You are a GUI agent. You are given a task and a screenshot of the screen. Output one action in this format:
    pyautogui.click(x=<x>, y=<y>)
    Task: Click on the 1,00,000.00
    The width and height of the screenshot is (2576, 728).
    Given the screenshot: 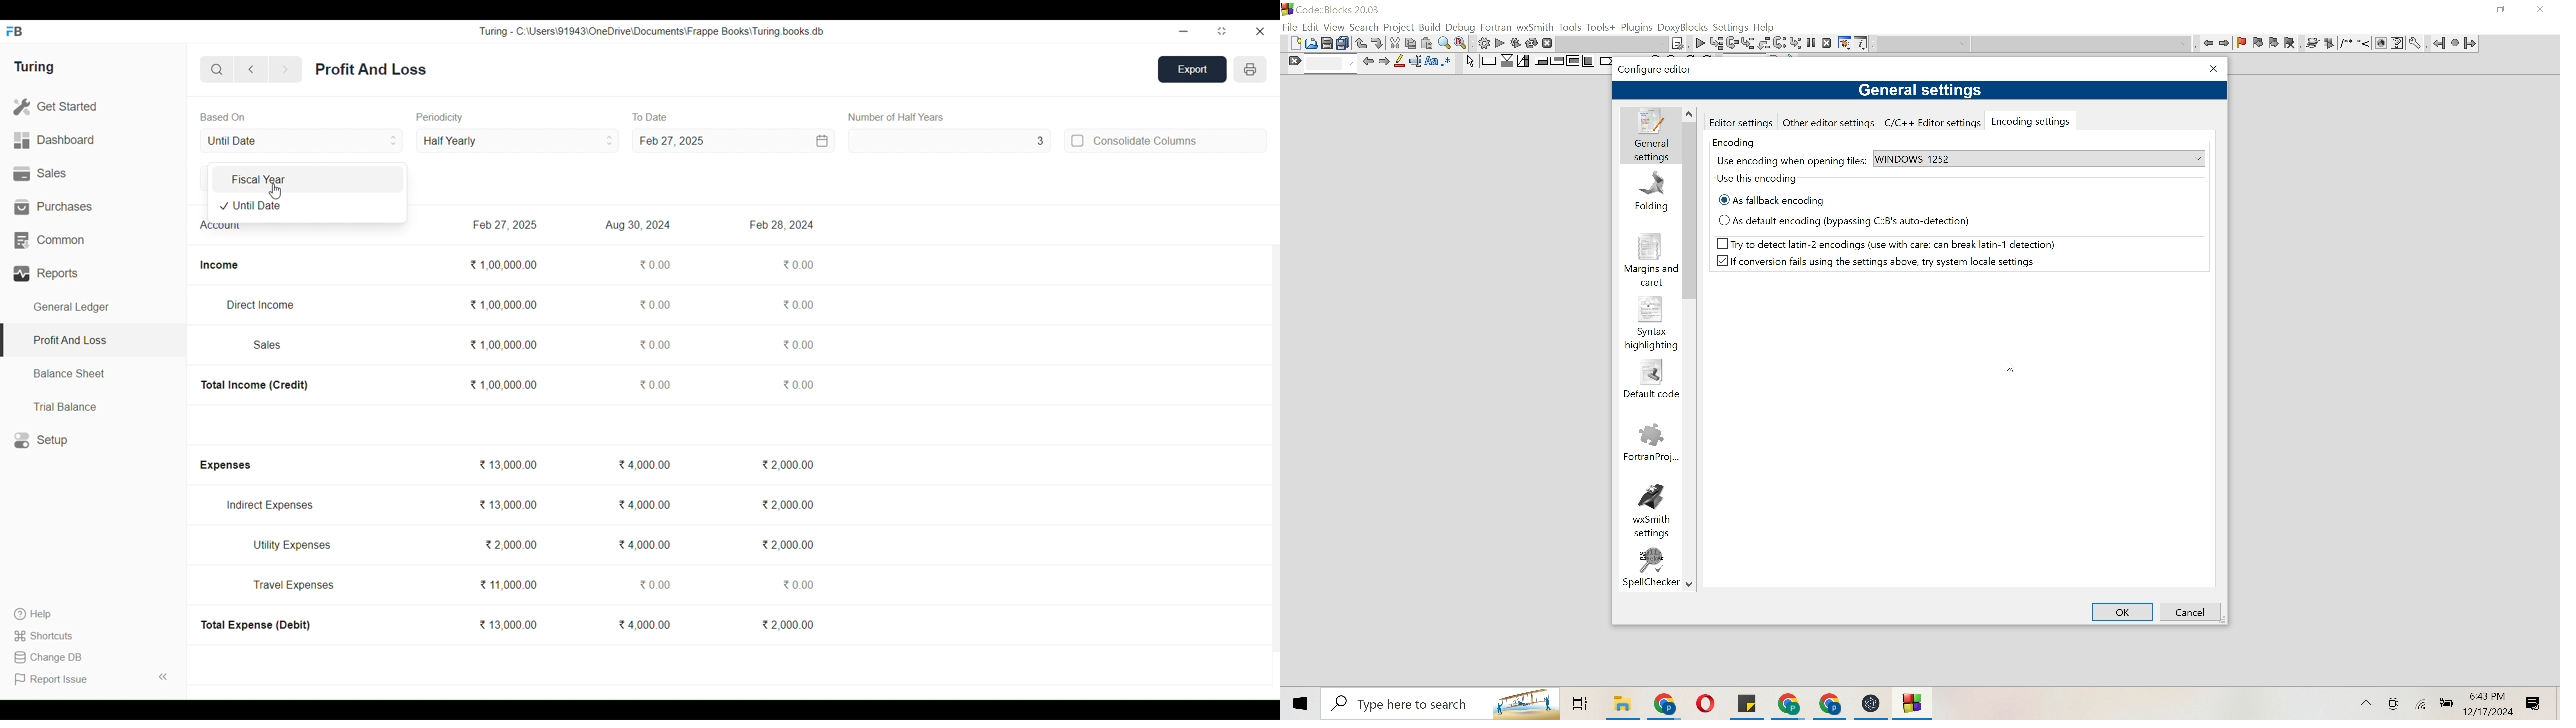 What is the action you would take?
    pyautogui.click(x=503, y=384)
    